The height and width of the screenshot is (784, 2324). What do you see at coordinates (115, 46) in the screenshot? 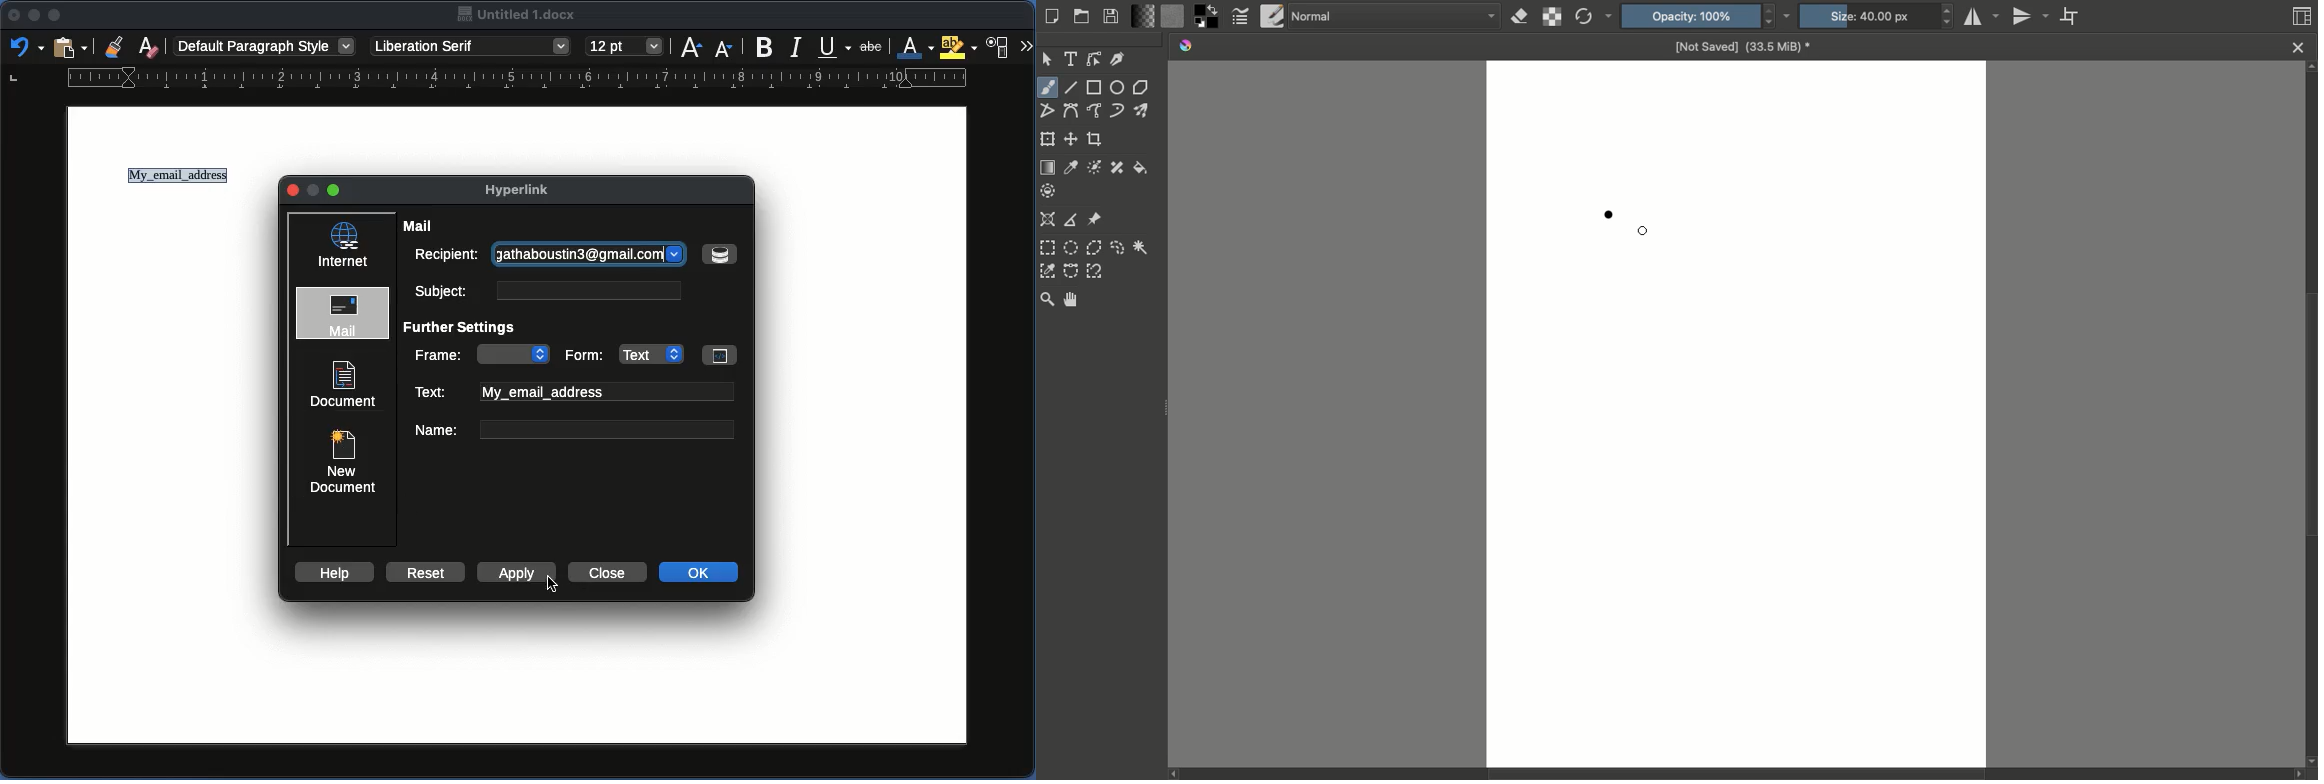
I see `Clone formatting` at bounding box center [115, 46].